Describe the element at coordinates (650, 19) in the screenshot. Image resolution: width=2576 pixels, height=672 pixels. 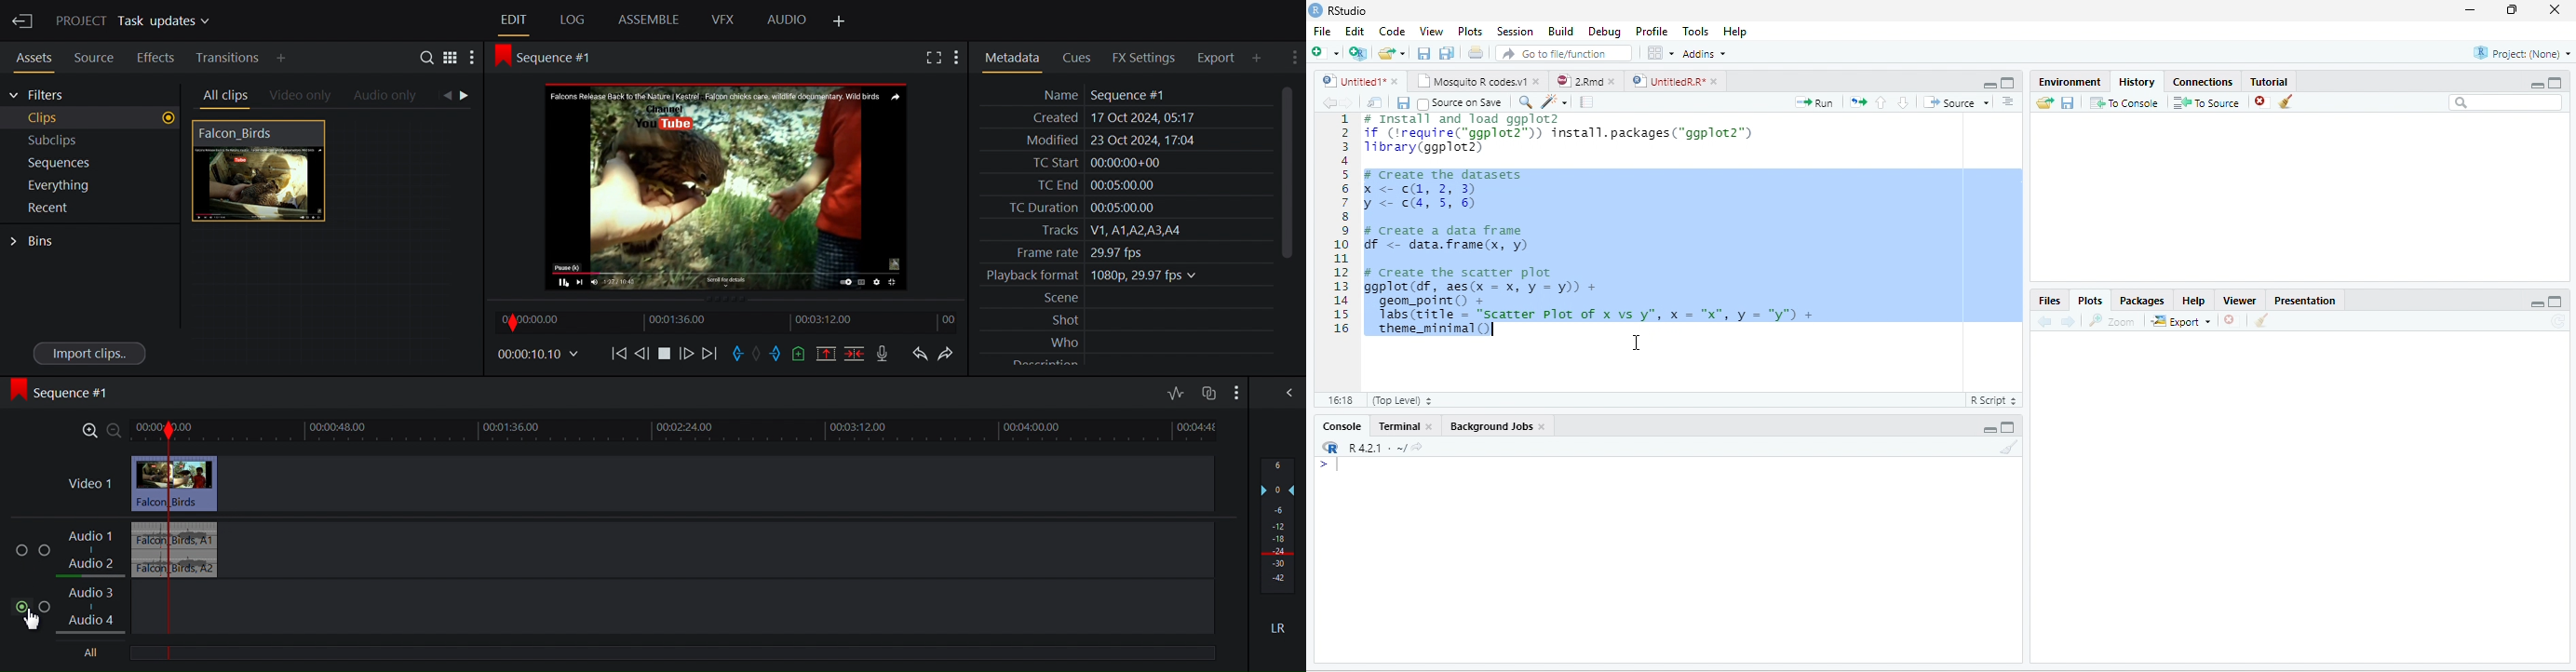
I see `Assemble` at that location.